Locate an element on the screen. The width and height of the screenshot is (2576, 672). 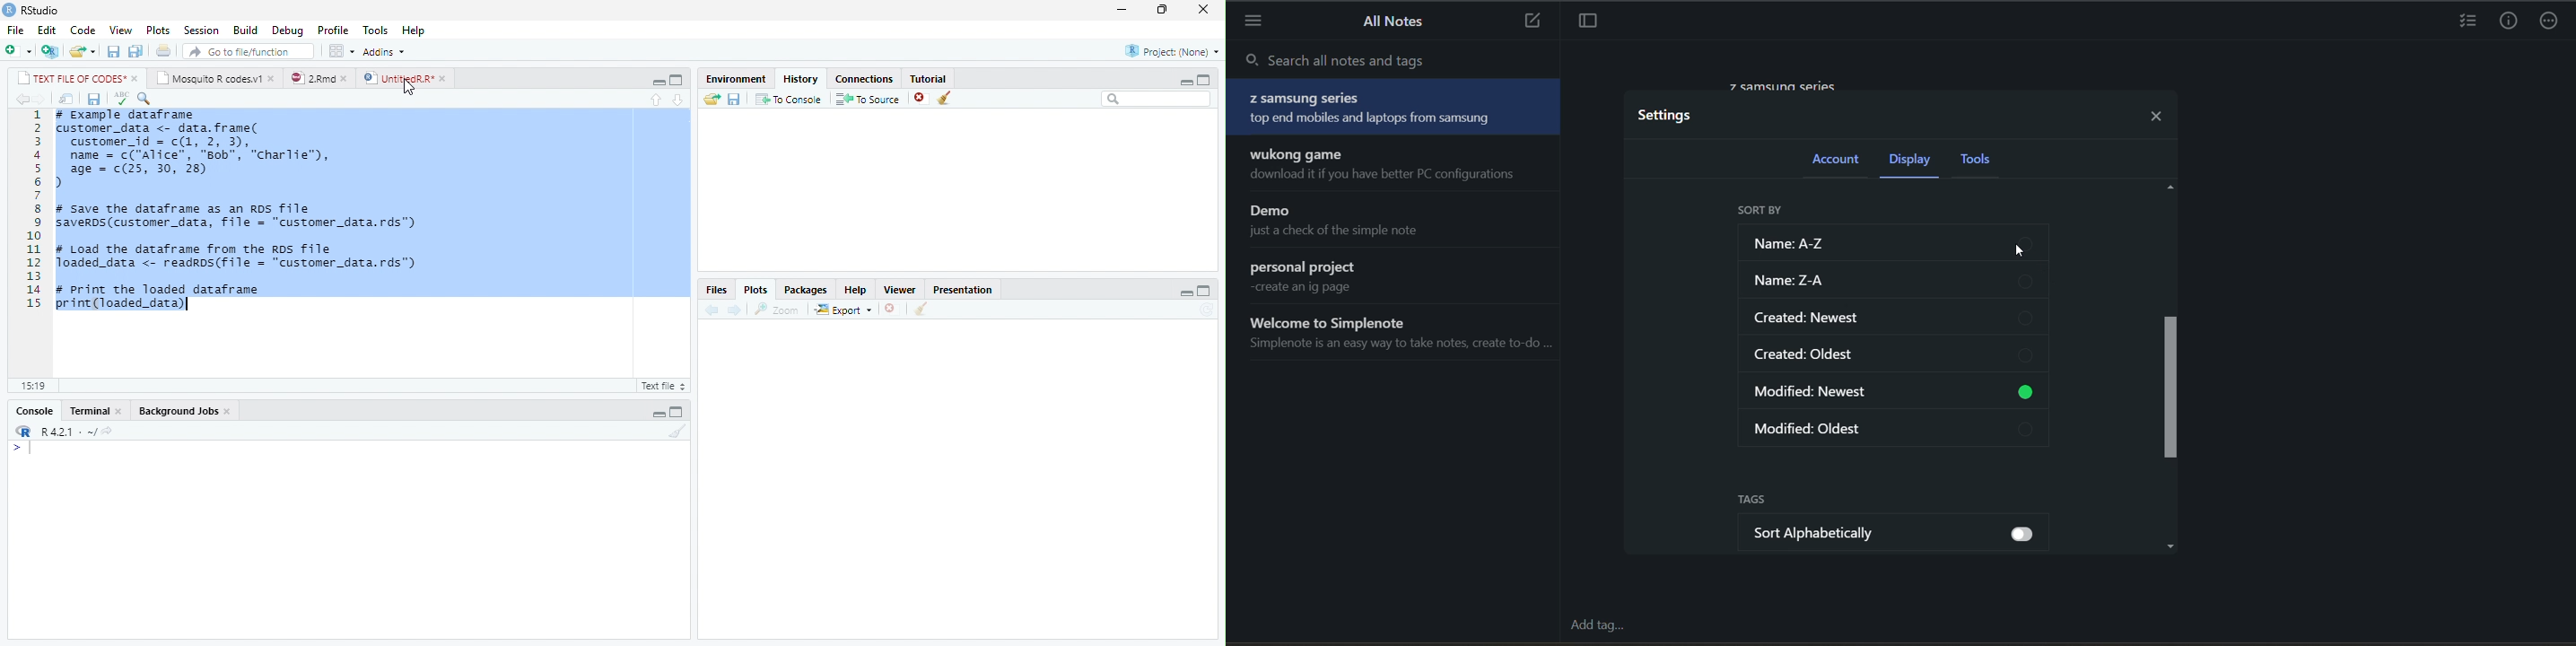
back is located at coordinates (712, 310).